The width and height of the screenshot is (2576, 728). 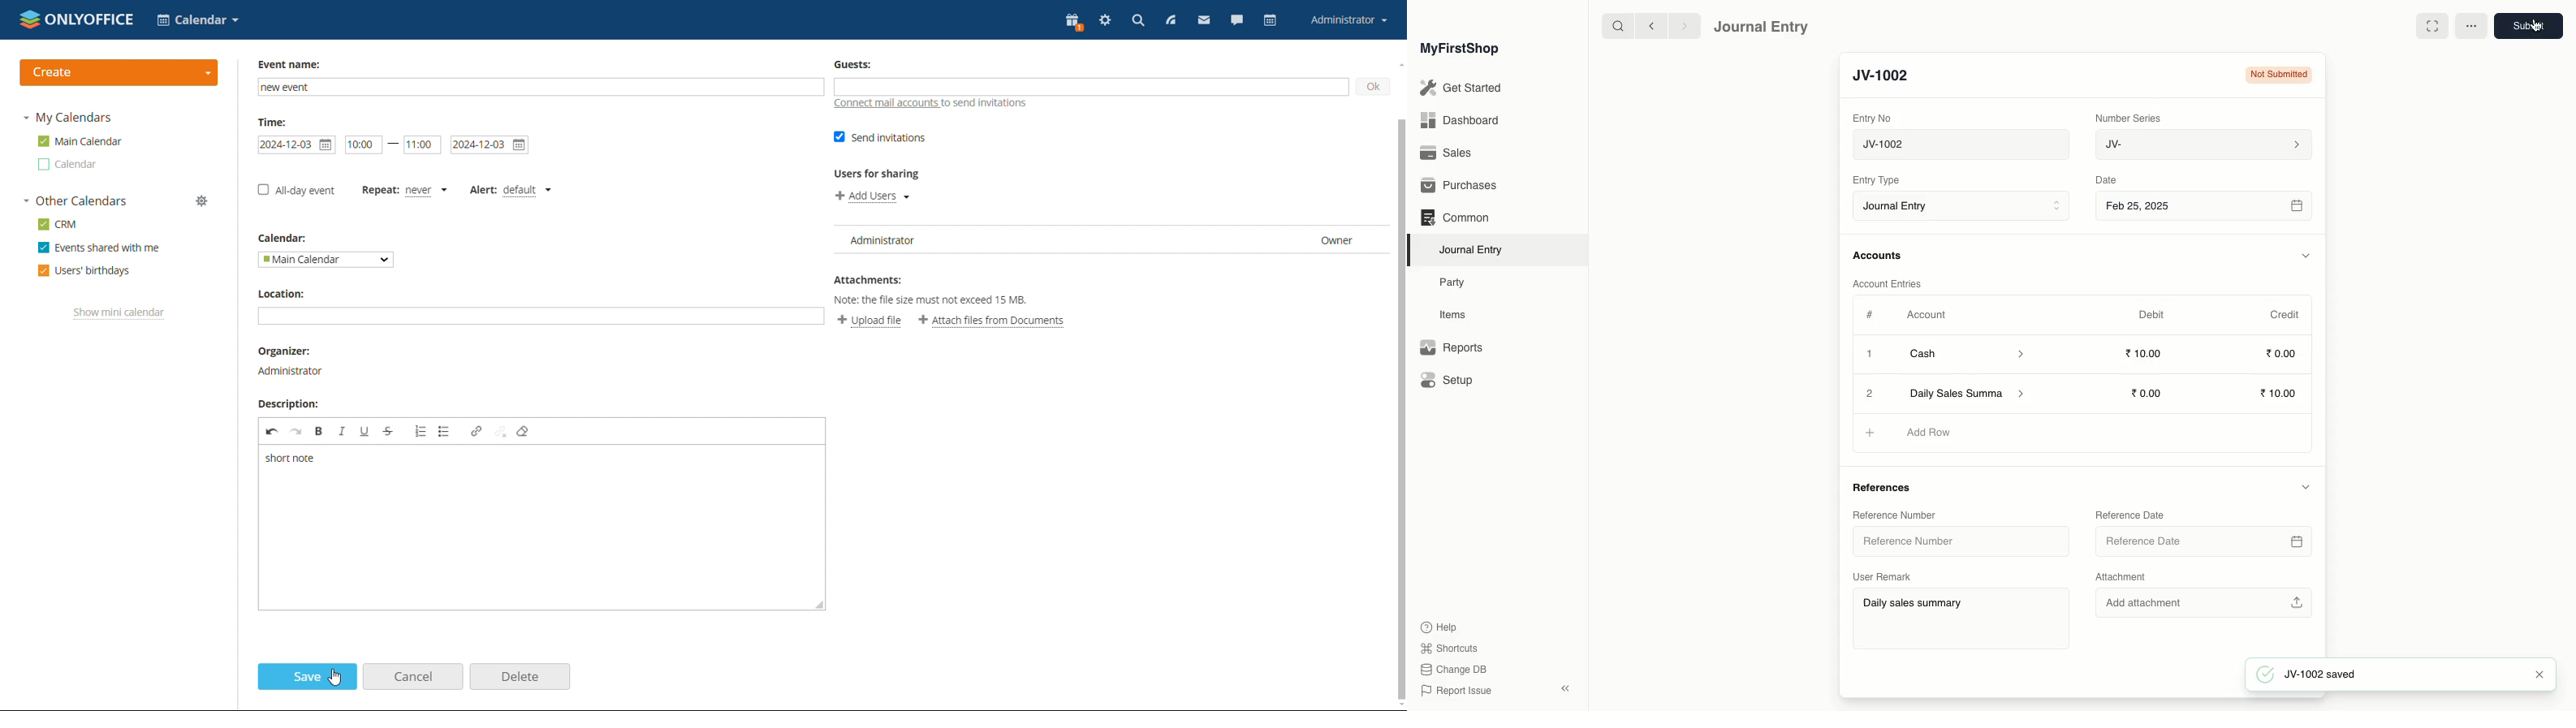 What do you see at coordinates (1205, 20) in the screenshot?
I see `mail` at bounding box center [1205, 20].